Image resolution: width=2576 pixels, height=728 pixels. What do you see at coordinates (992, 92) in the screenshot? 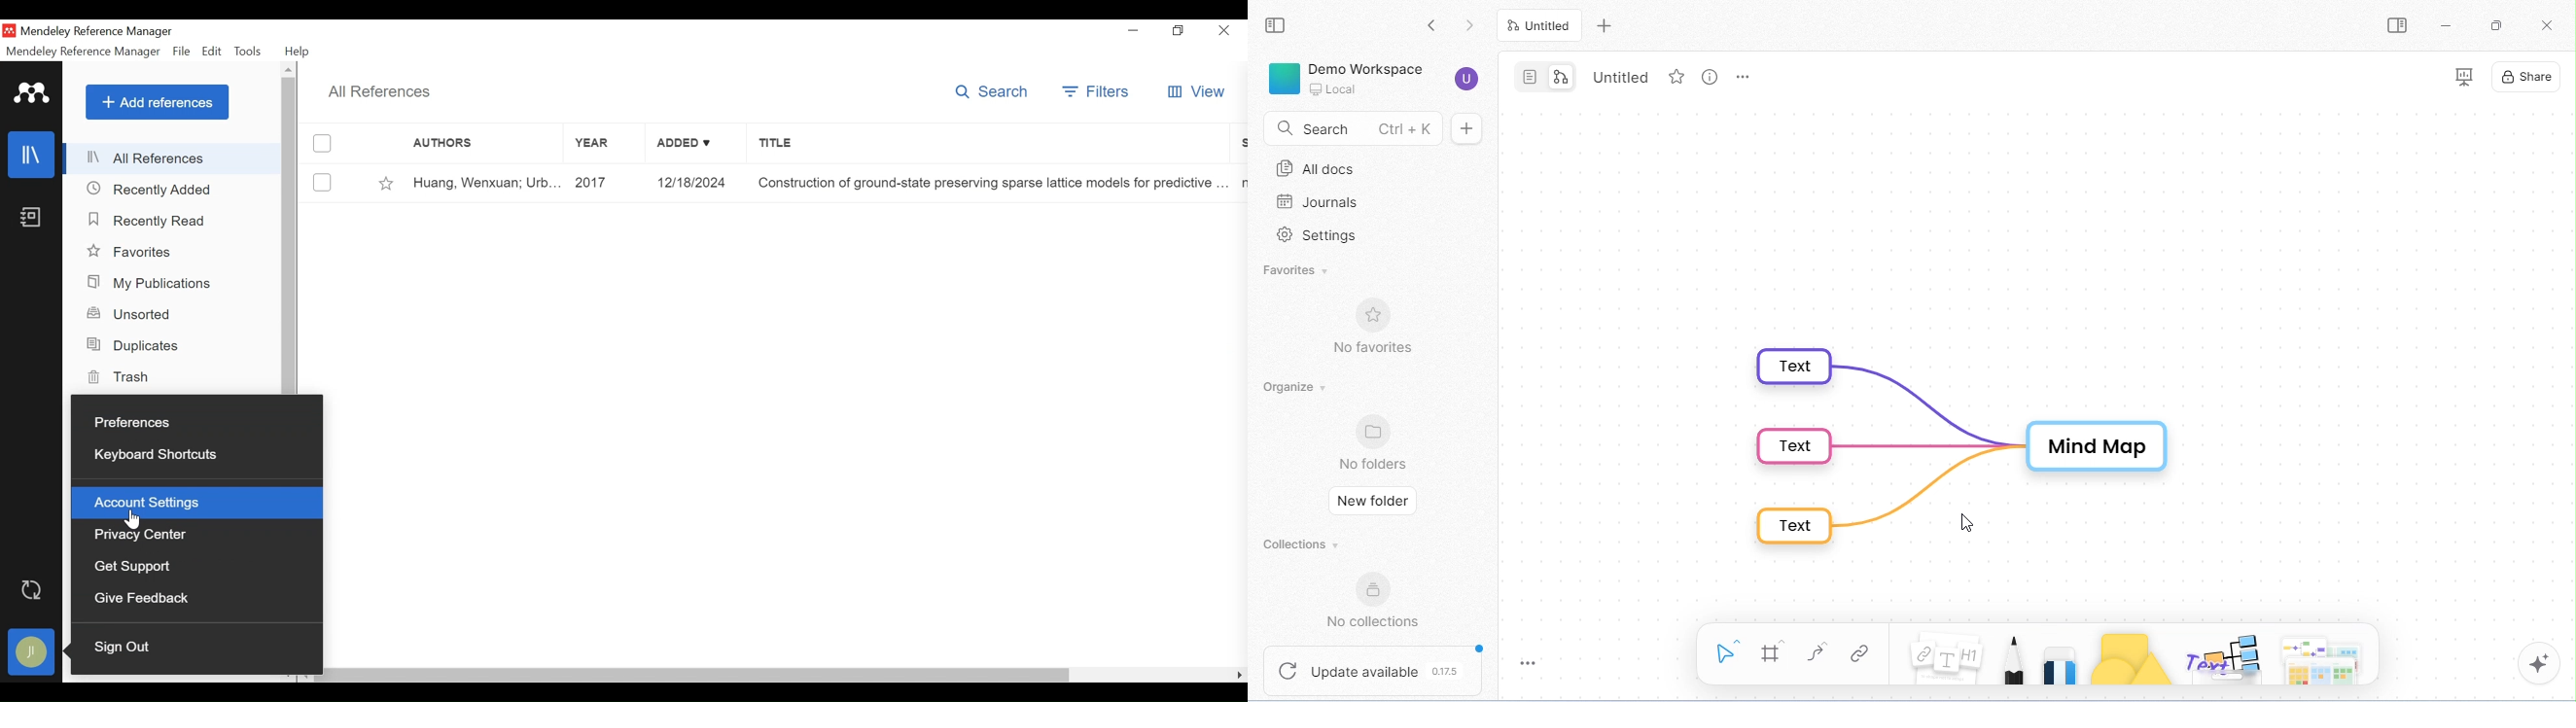
I see `Search ` at bounding box center [992, 92].